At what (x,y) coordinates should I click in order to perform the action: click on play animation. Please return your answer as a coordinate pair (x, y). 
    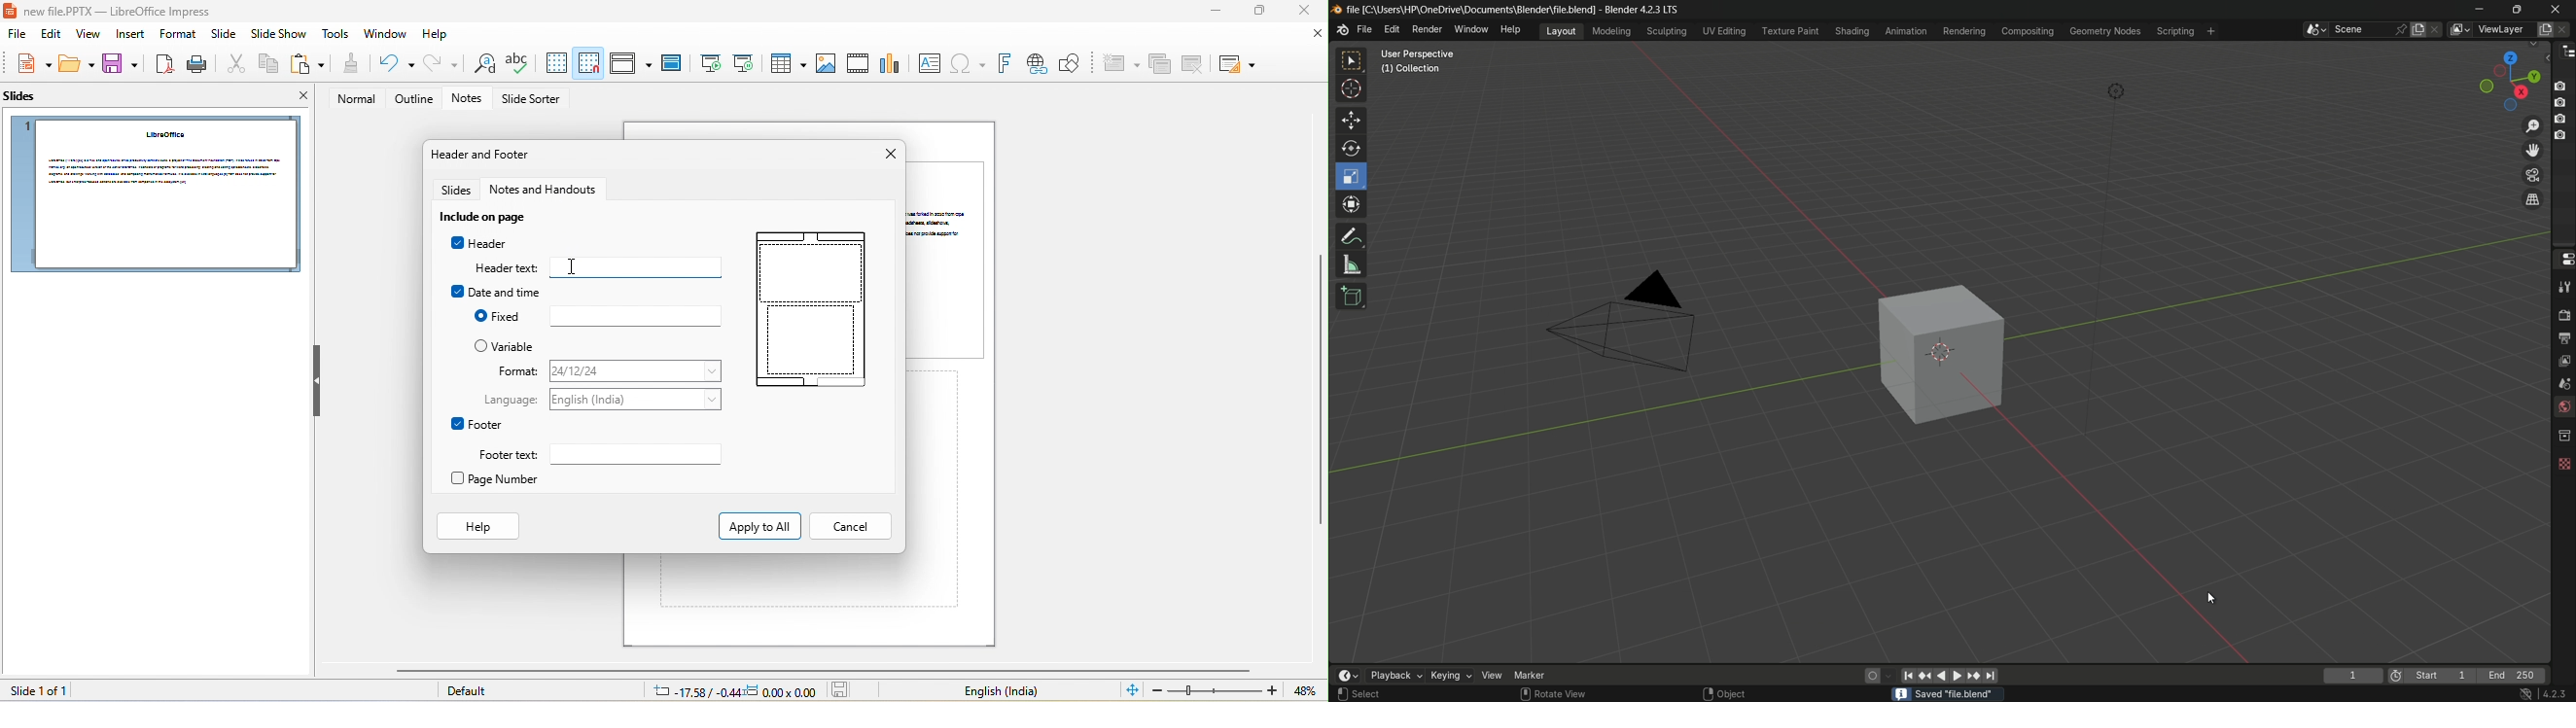
    Looking at the image, I should click on (1950, 675).